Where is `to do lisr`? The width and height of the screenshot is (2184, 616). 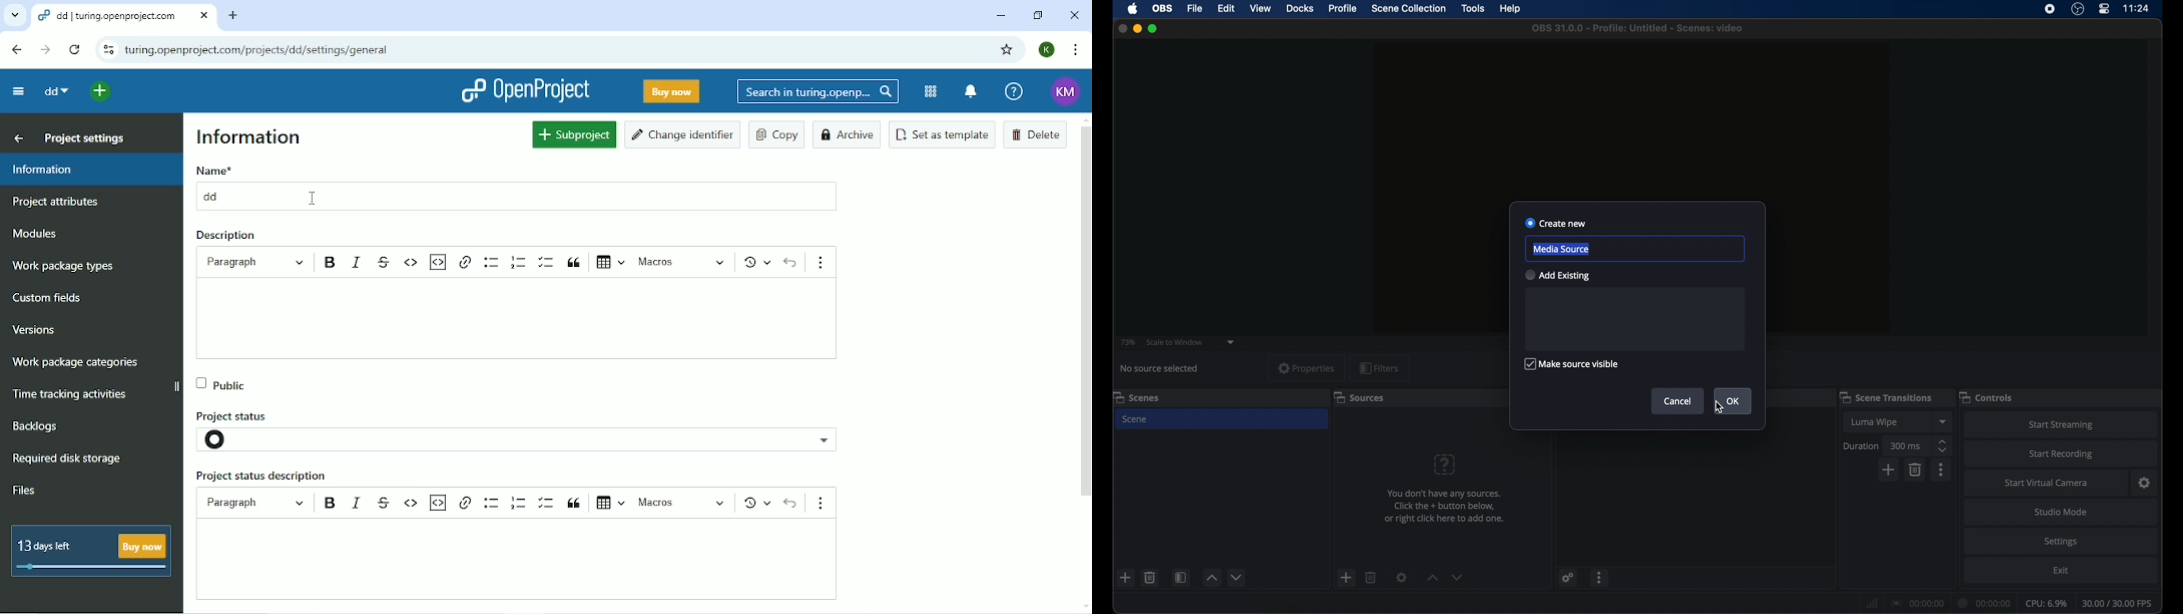
to do lisr is located at coordinates (547, 501).